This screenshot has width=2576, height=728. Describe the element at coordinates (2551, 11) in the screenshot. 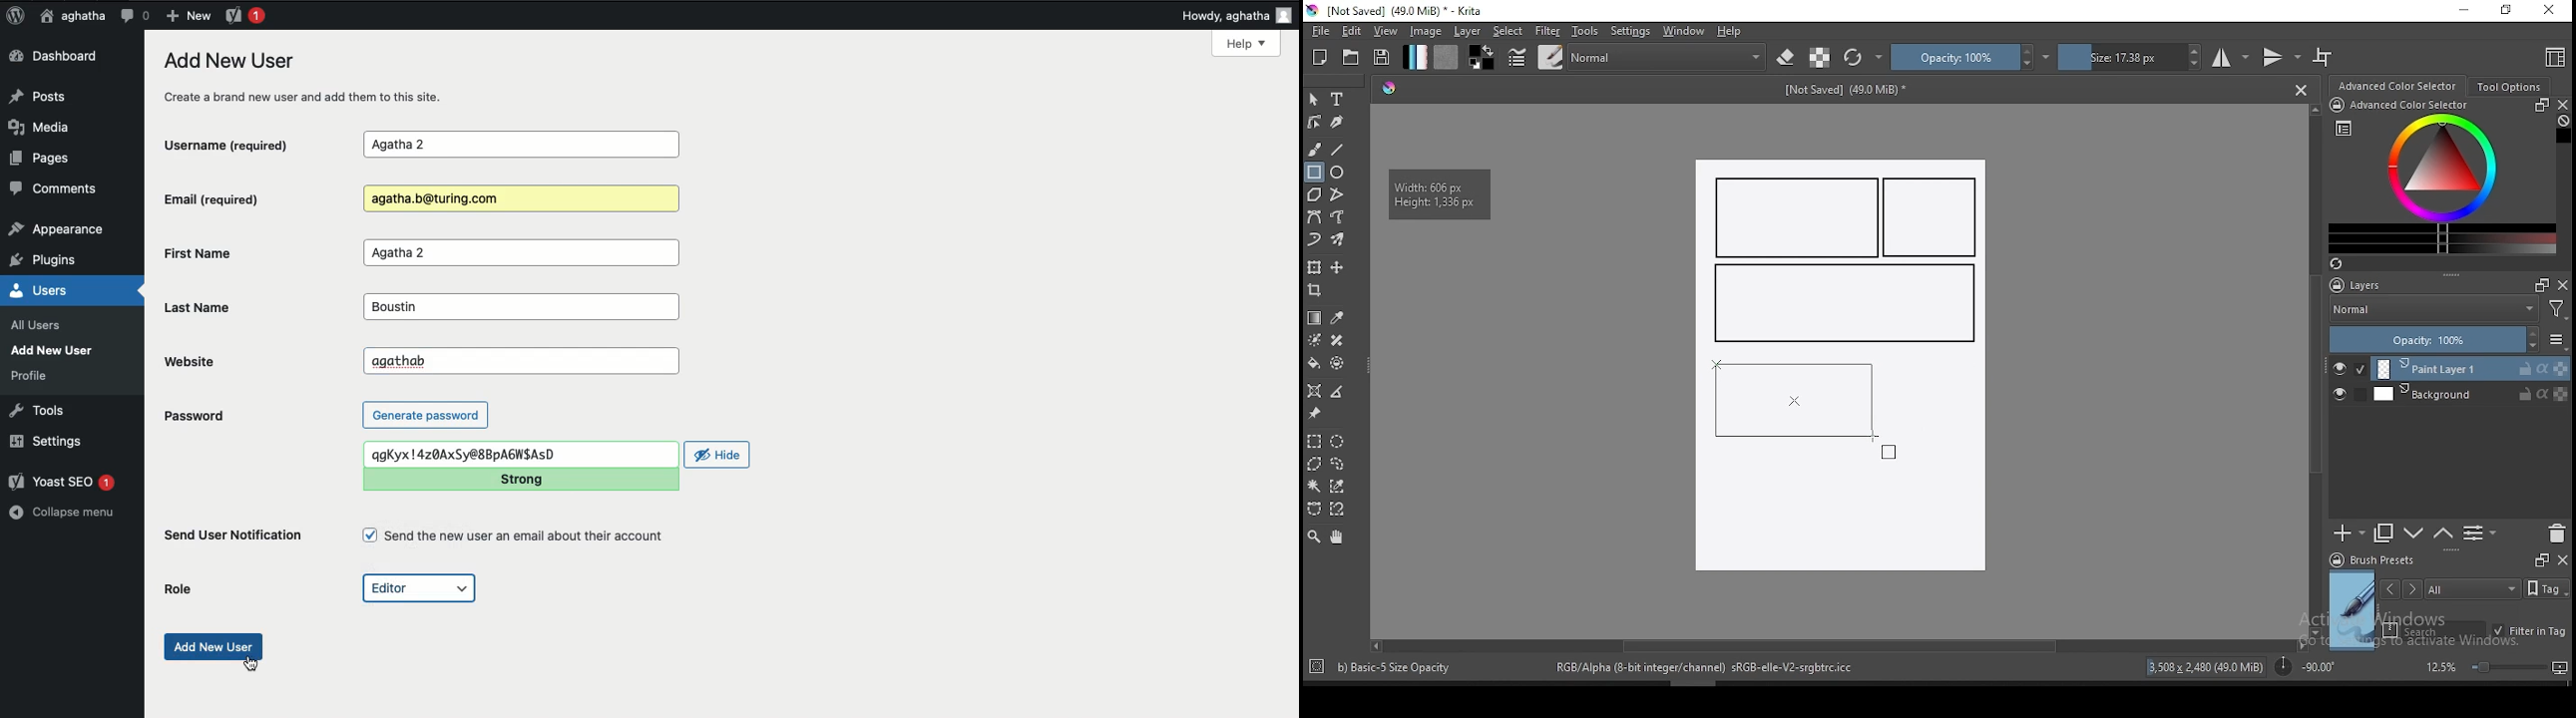

I see ` close window` at that location.